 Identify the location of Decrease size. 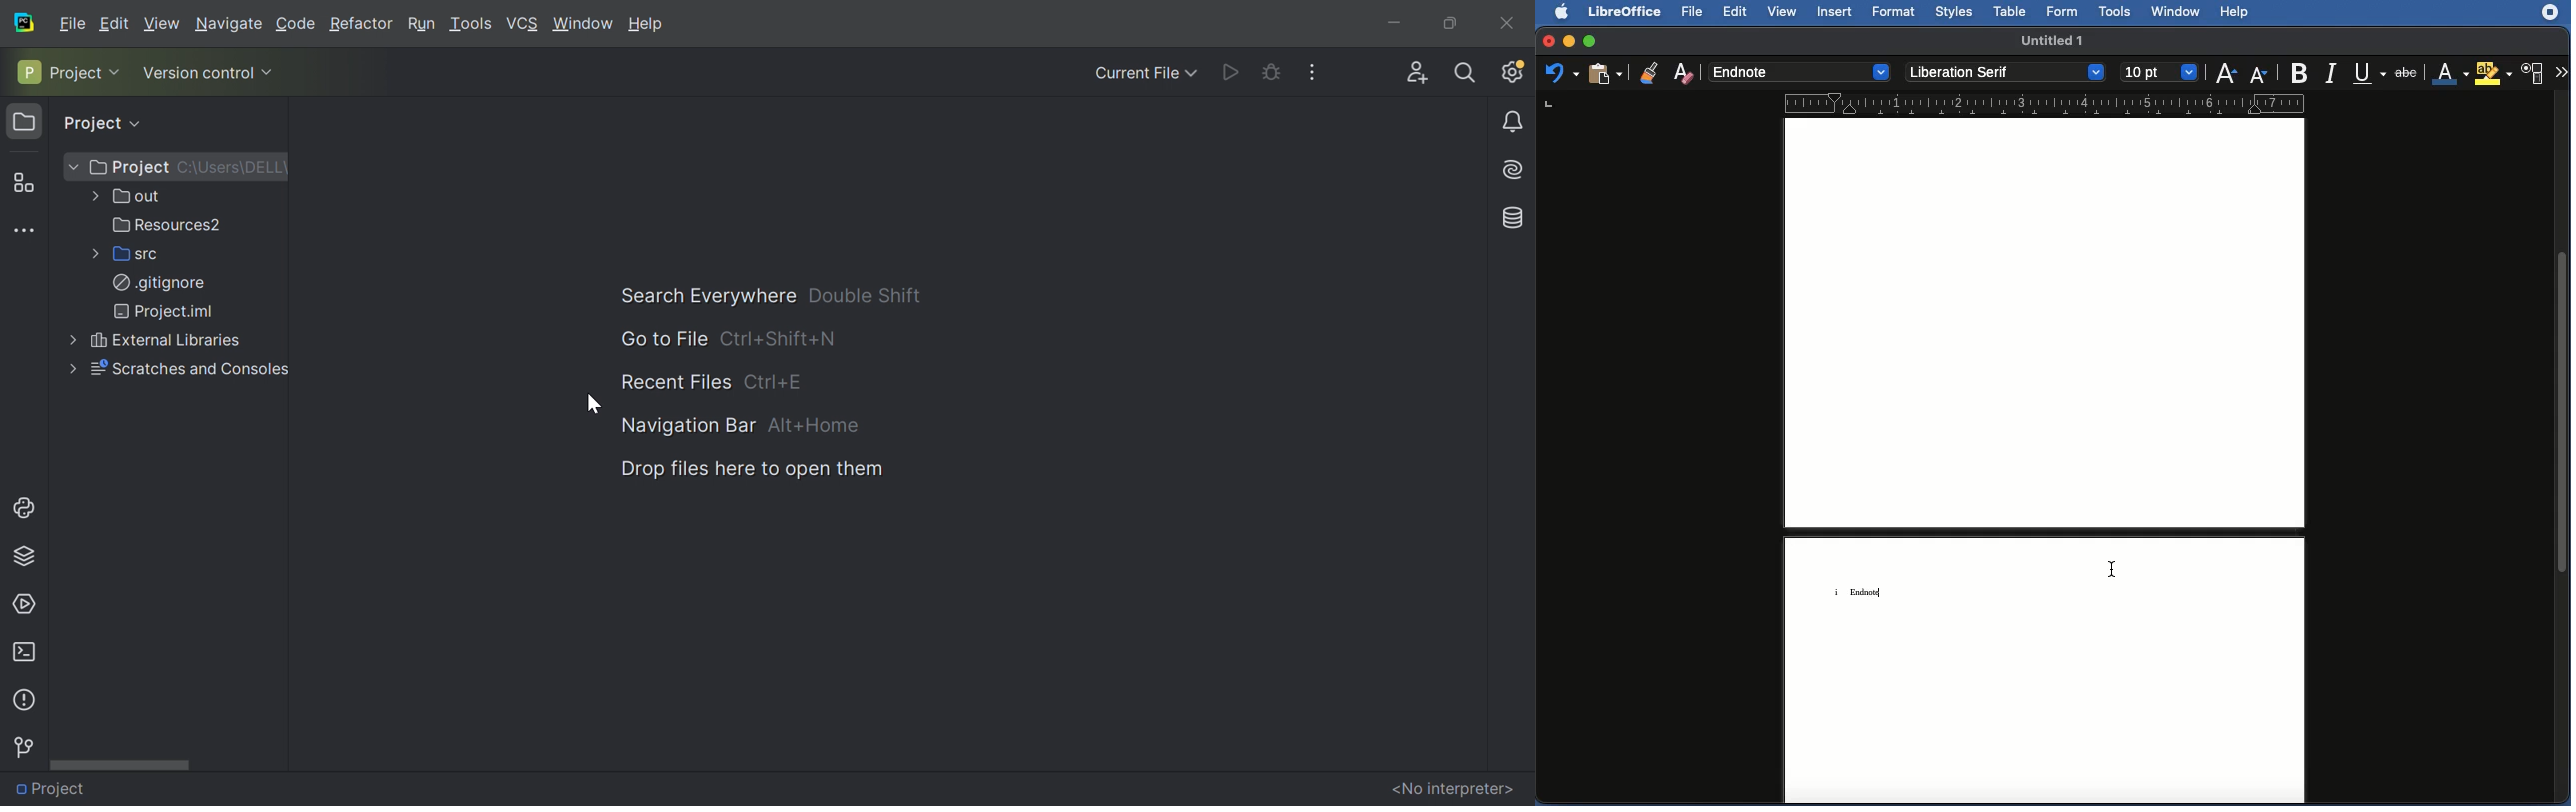
(2261, 71).